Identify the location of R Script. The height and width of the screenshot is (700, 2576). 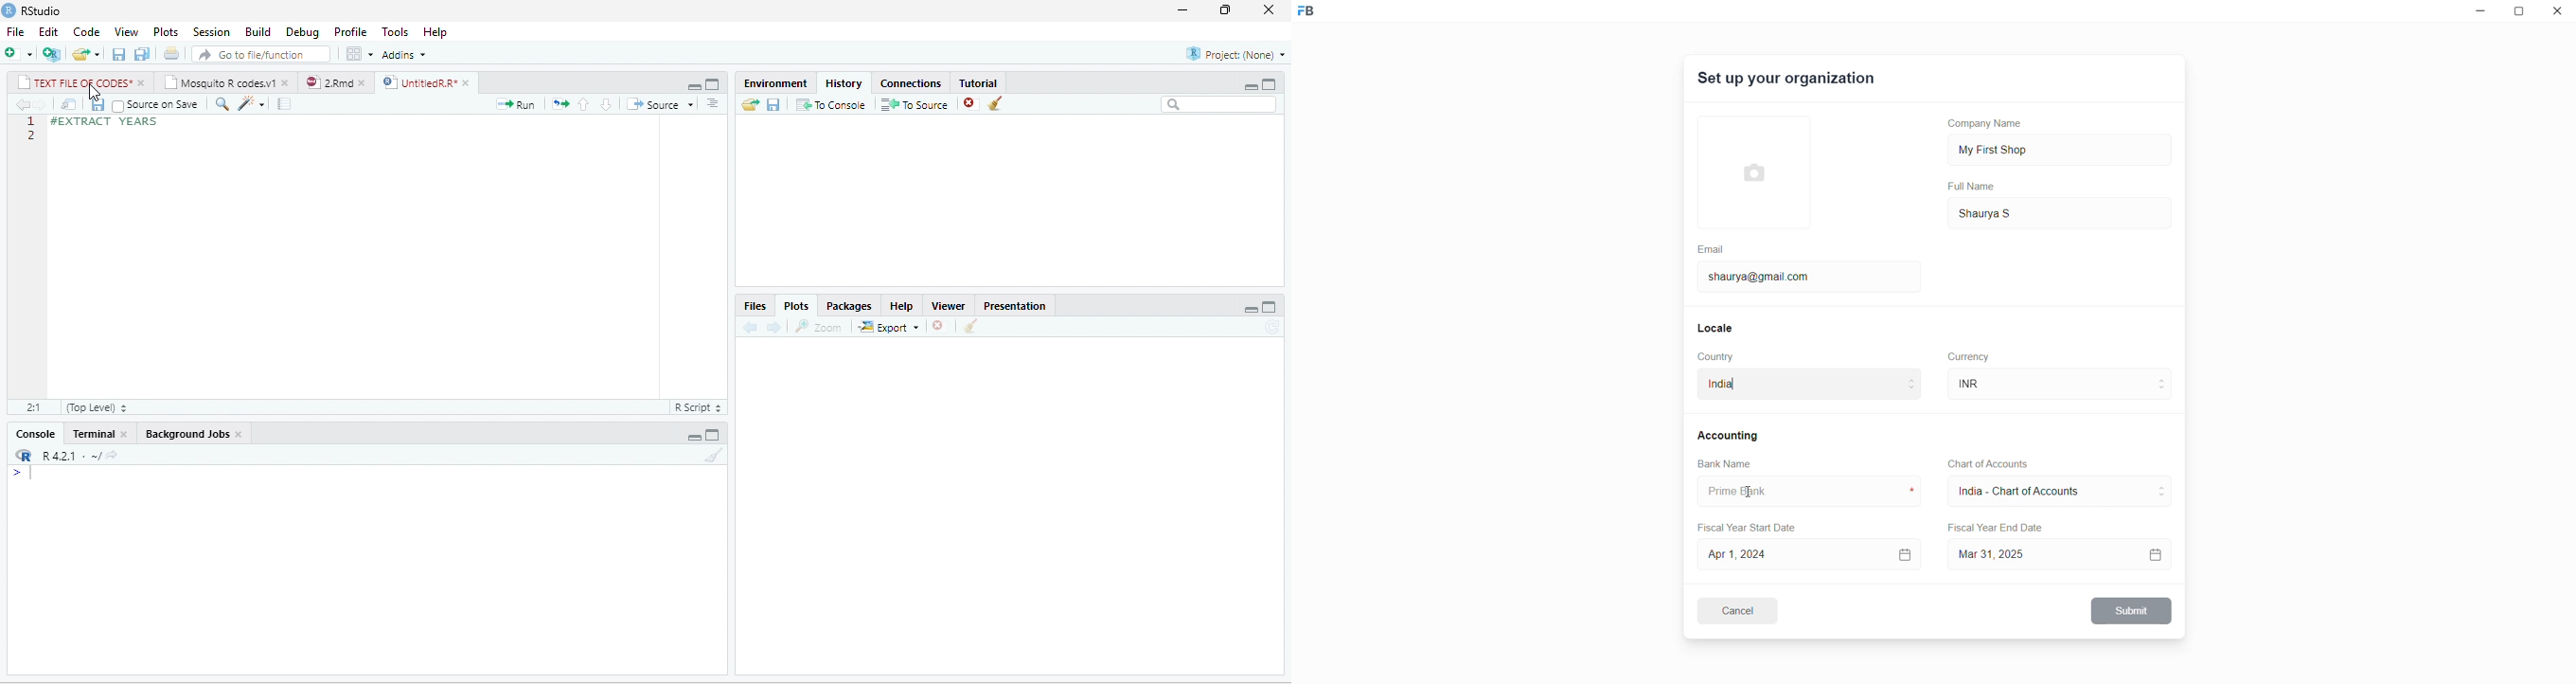
(697, 406).